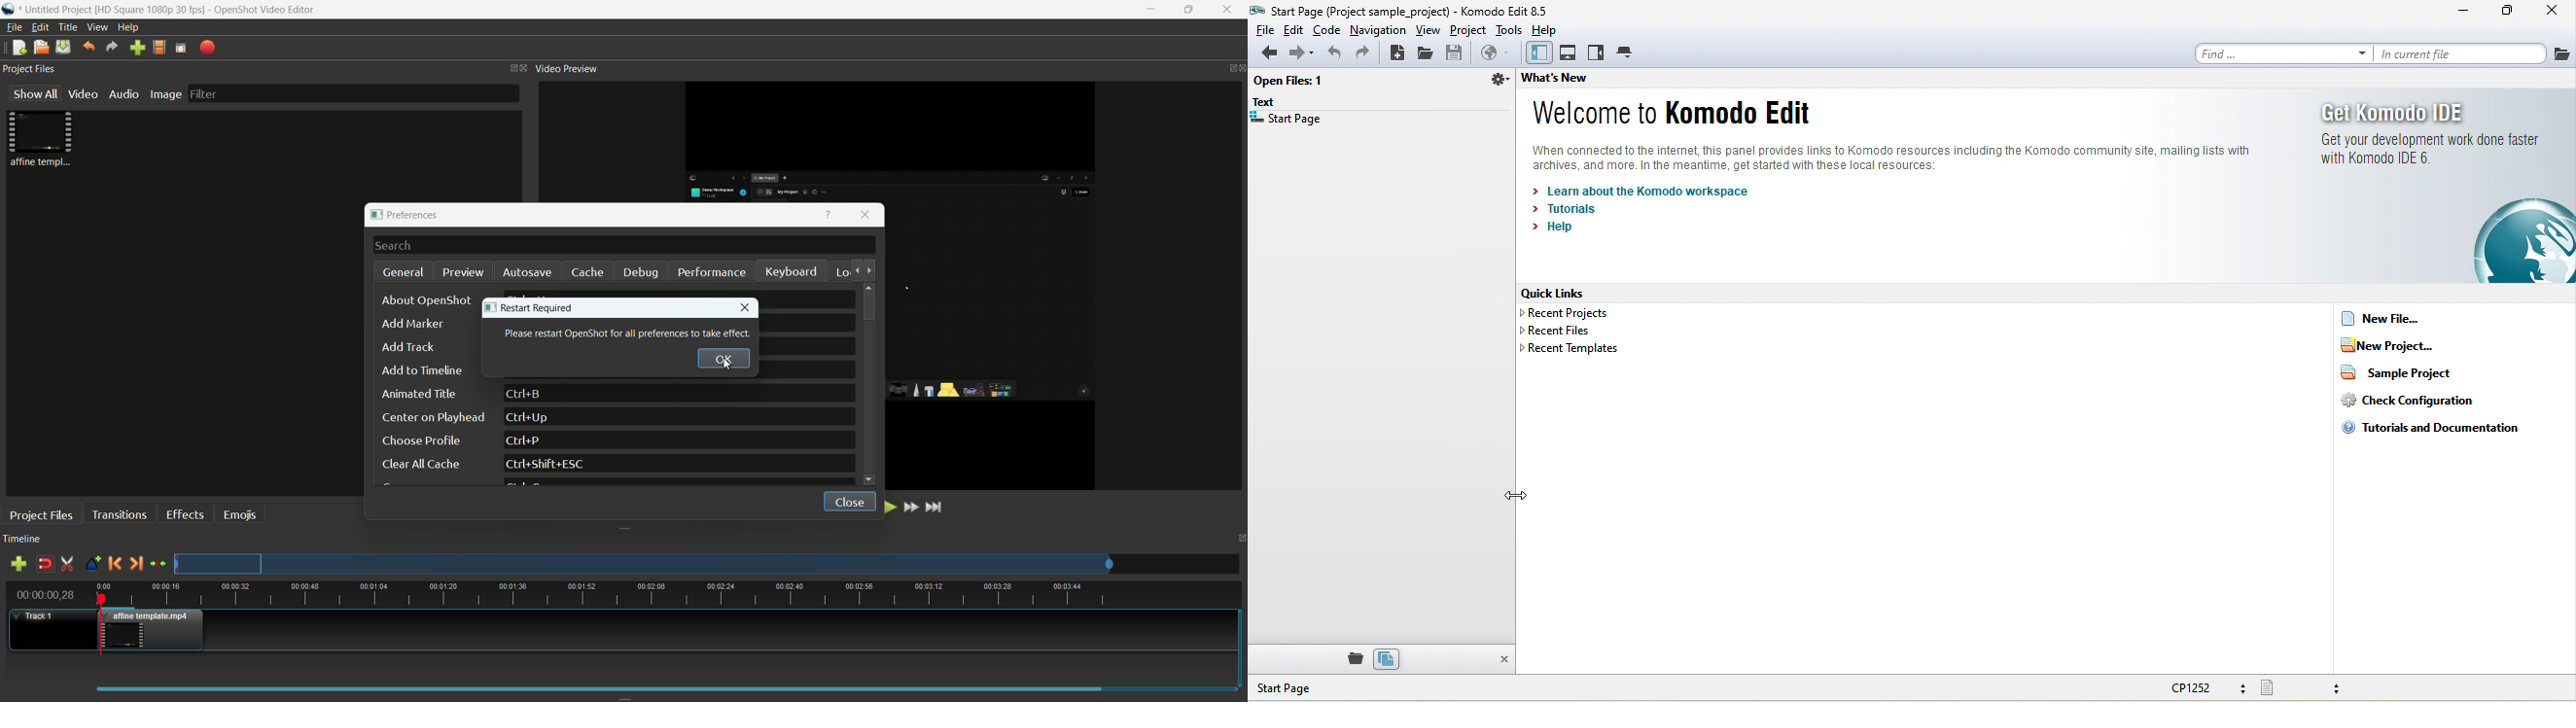  I want to click on show all, so click(33, 94).